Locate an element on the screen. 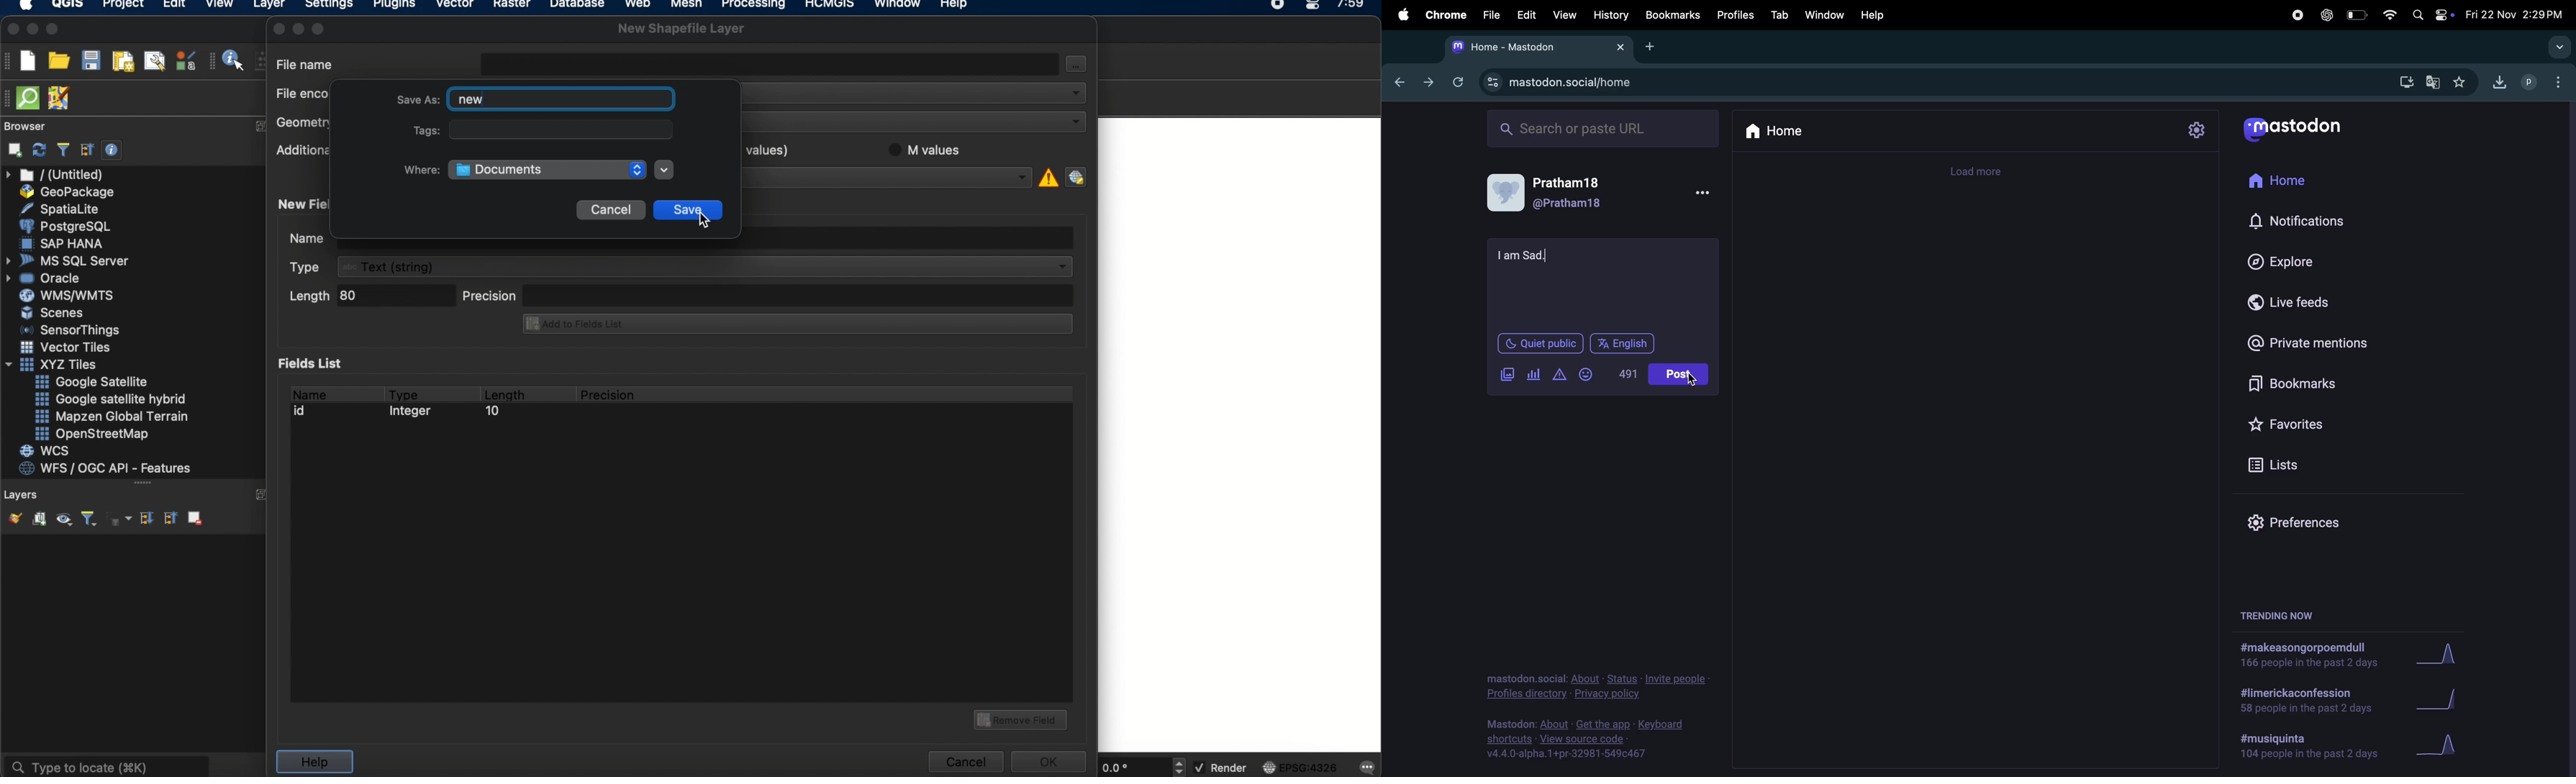  layer is located at coordinates (269, 7).